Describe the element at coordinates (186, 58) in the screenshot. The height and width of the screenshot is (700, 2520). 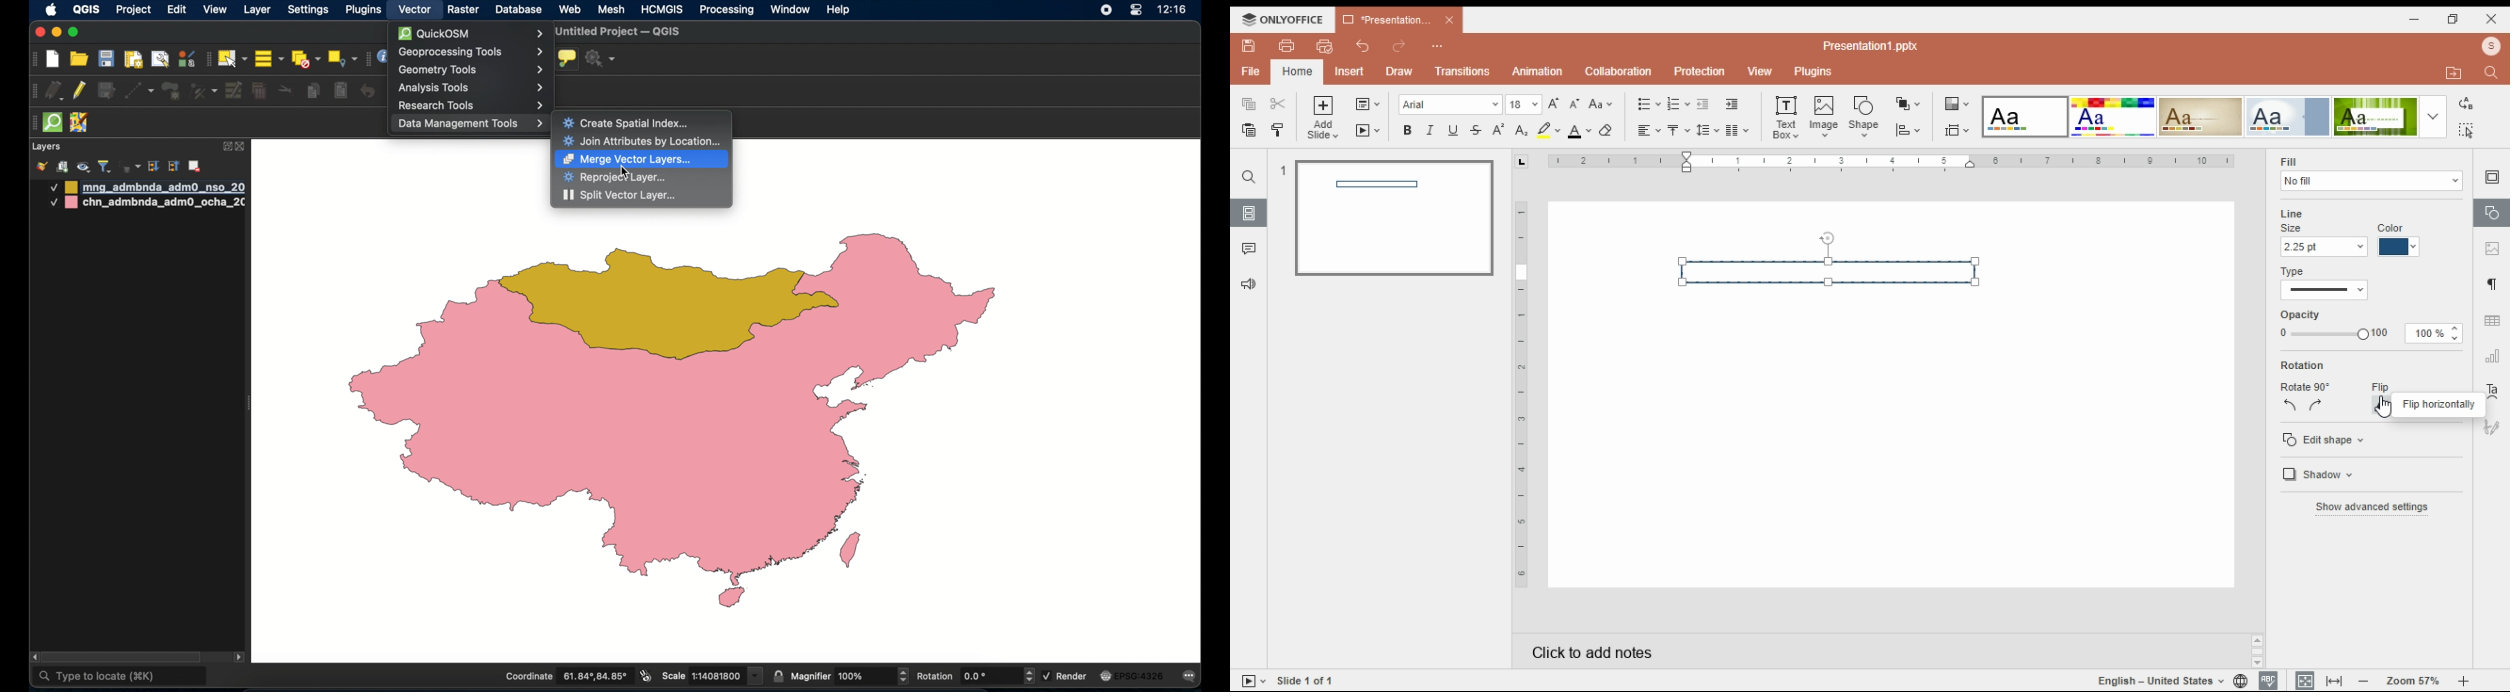
I see `style manager` at that location.